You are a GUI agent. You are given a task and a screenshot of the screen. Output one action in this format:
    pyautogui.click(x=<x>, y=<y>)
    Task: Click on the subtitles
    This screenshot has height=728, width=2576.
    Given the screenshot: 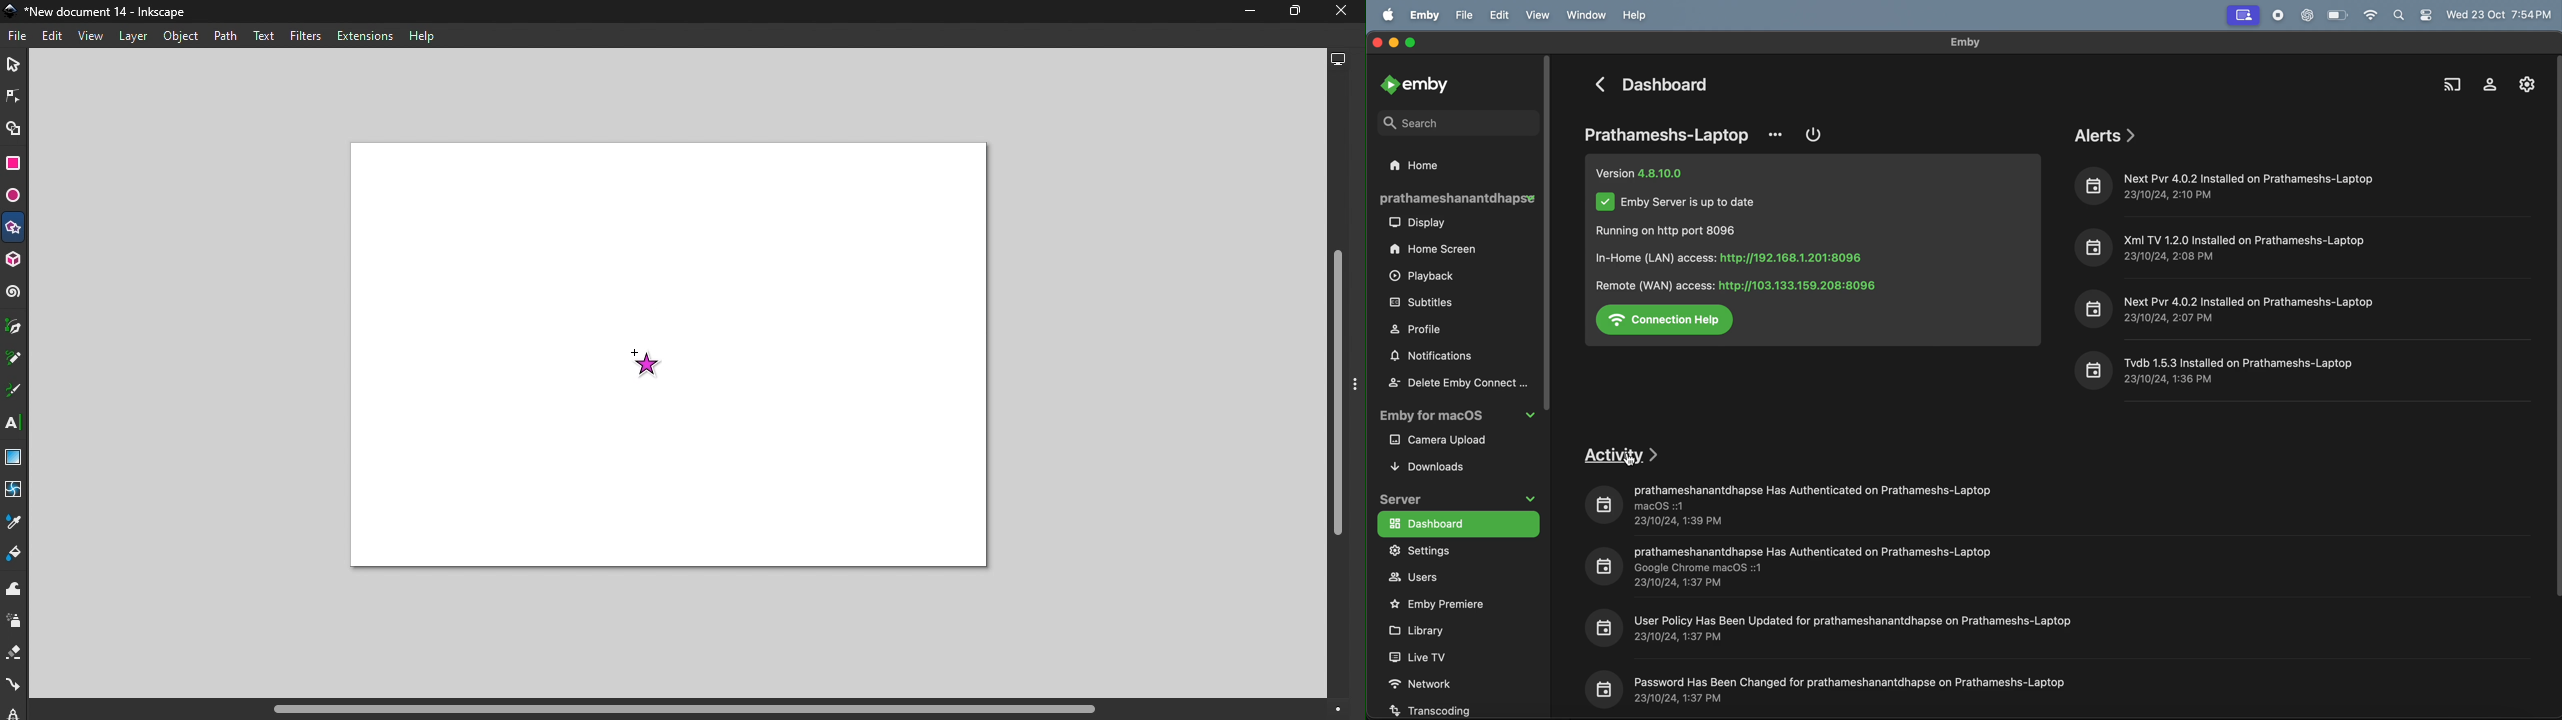 What is the action you would take?
    pyautogui.click(x=1446, y=303)
    